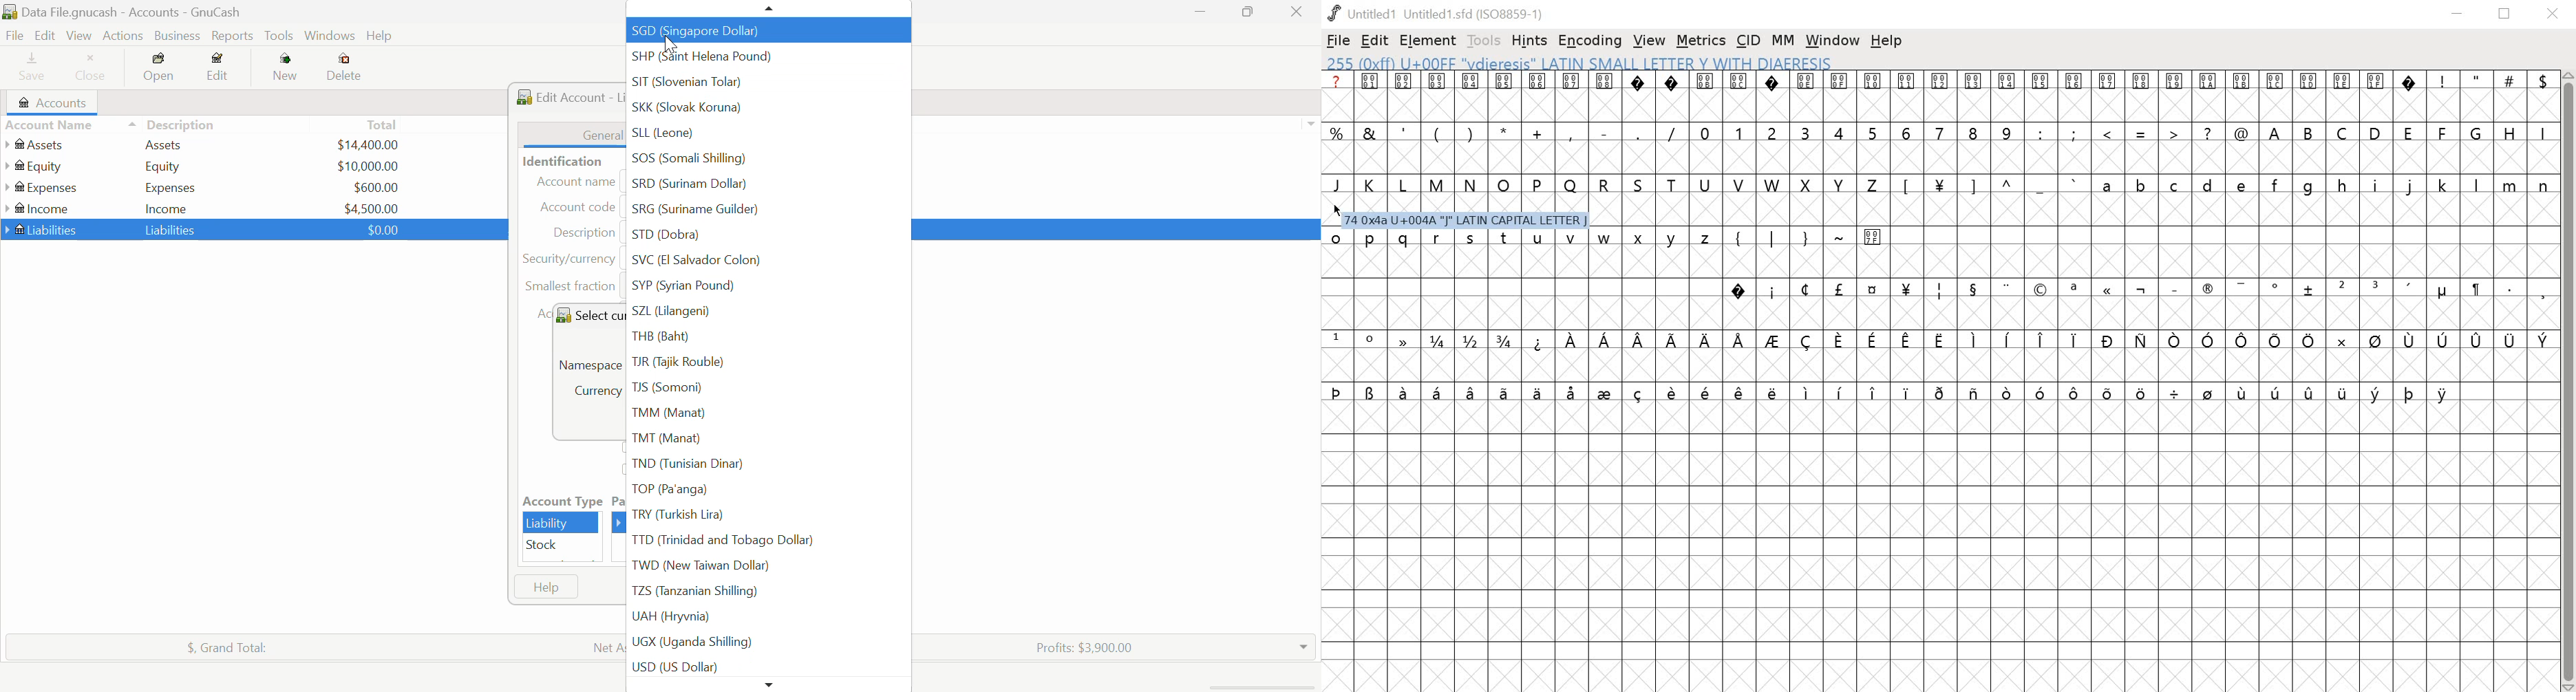  I want to click on Expenses, so click(171, 187).